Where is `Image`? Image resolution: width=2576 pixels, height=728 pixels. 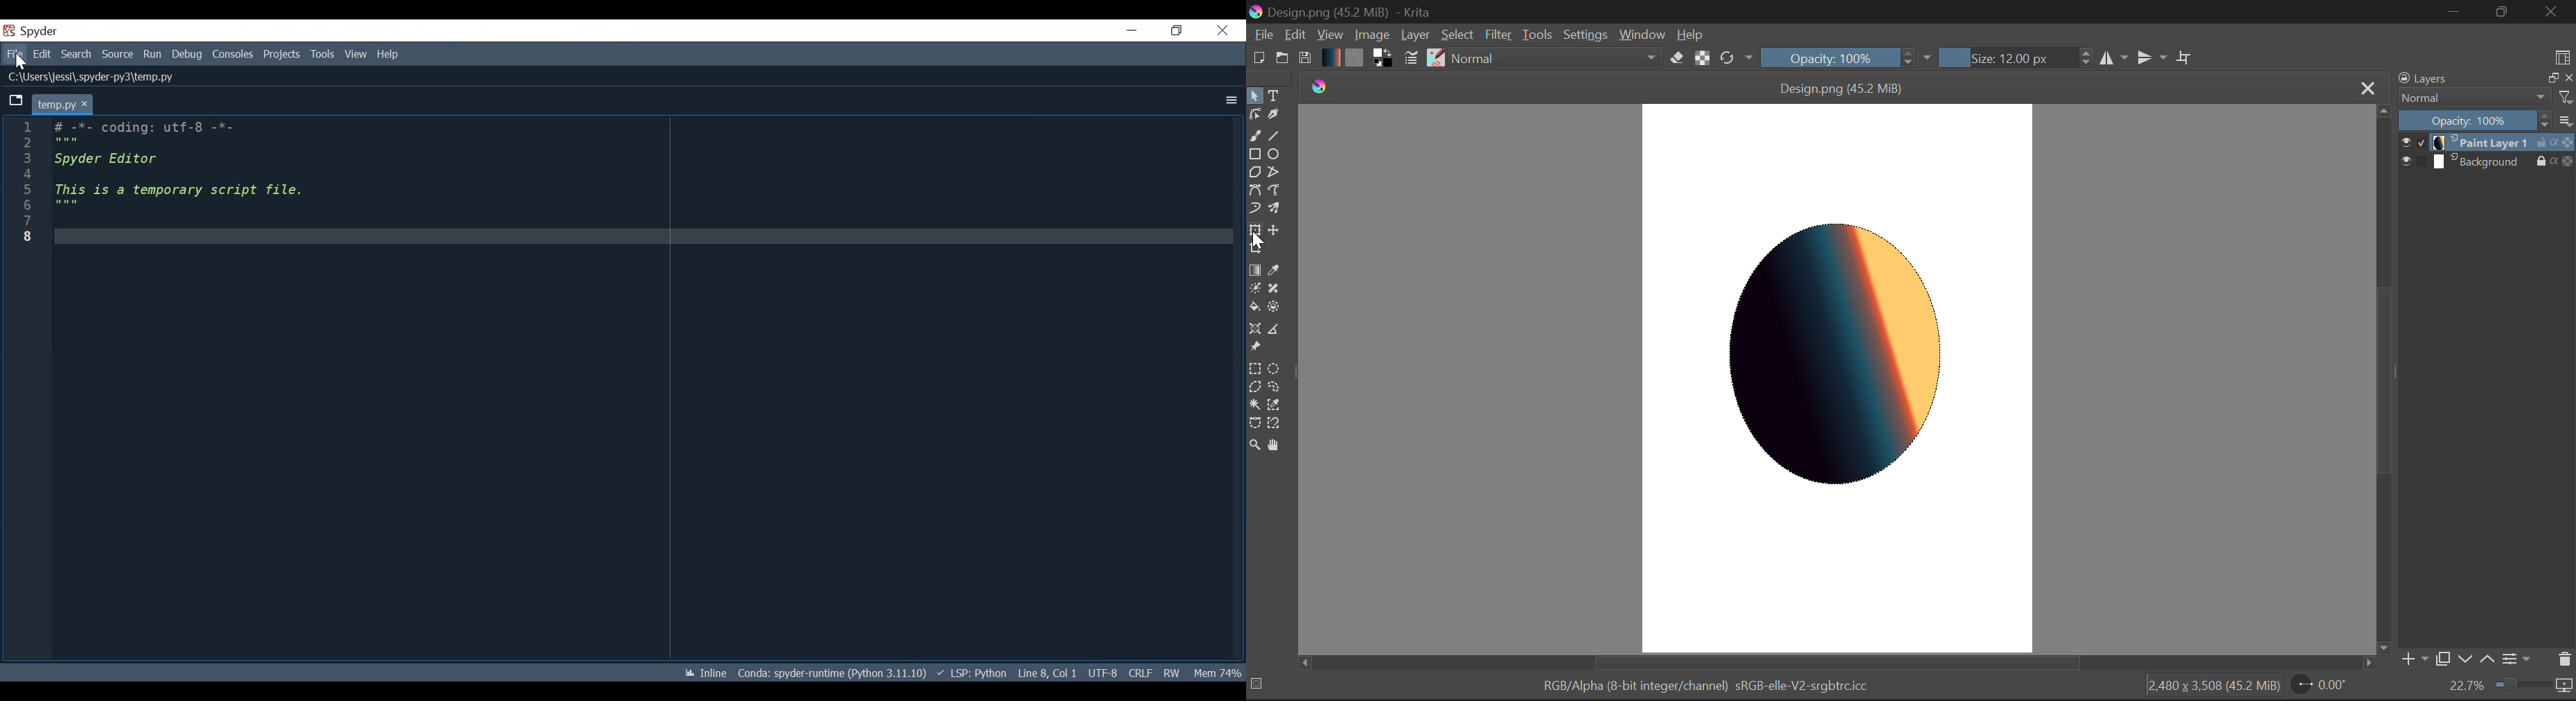
Image is located at coordinates (1371, 34).